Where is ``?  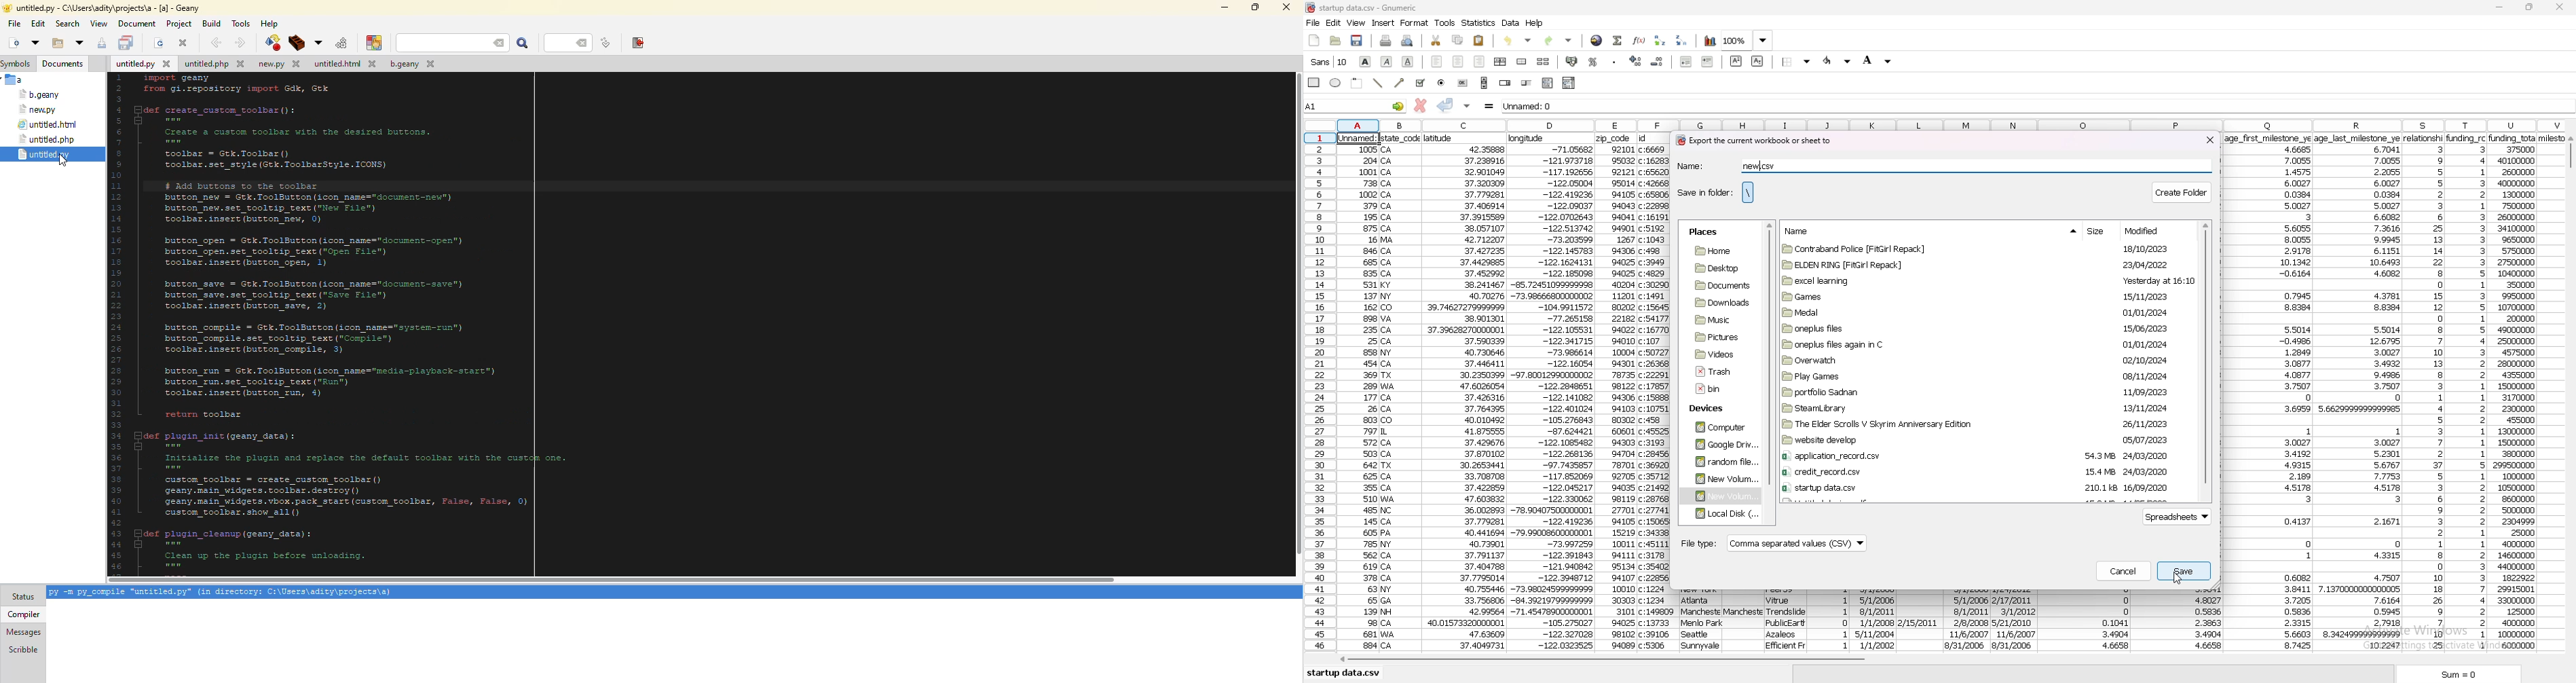  is located at coordinates (1401, 393).